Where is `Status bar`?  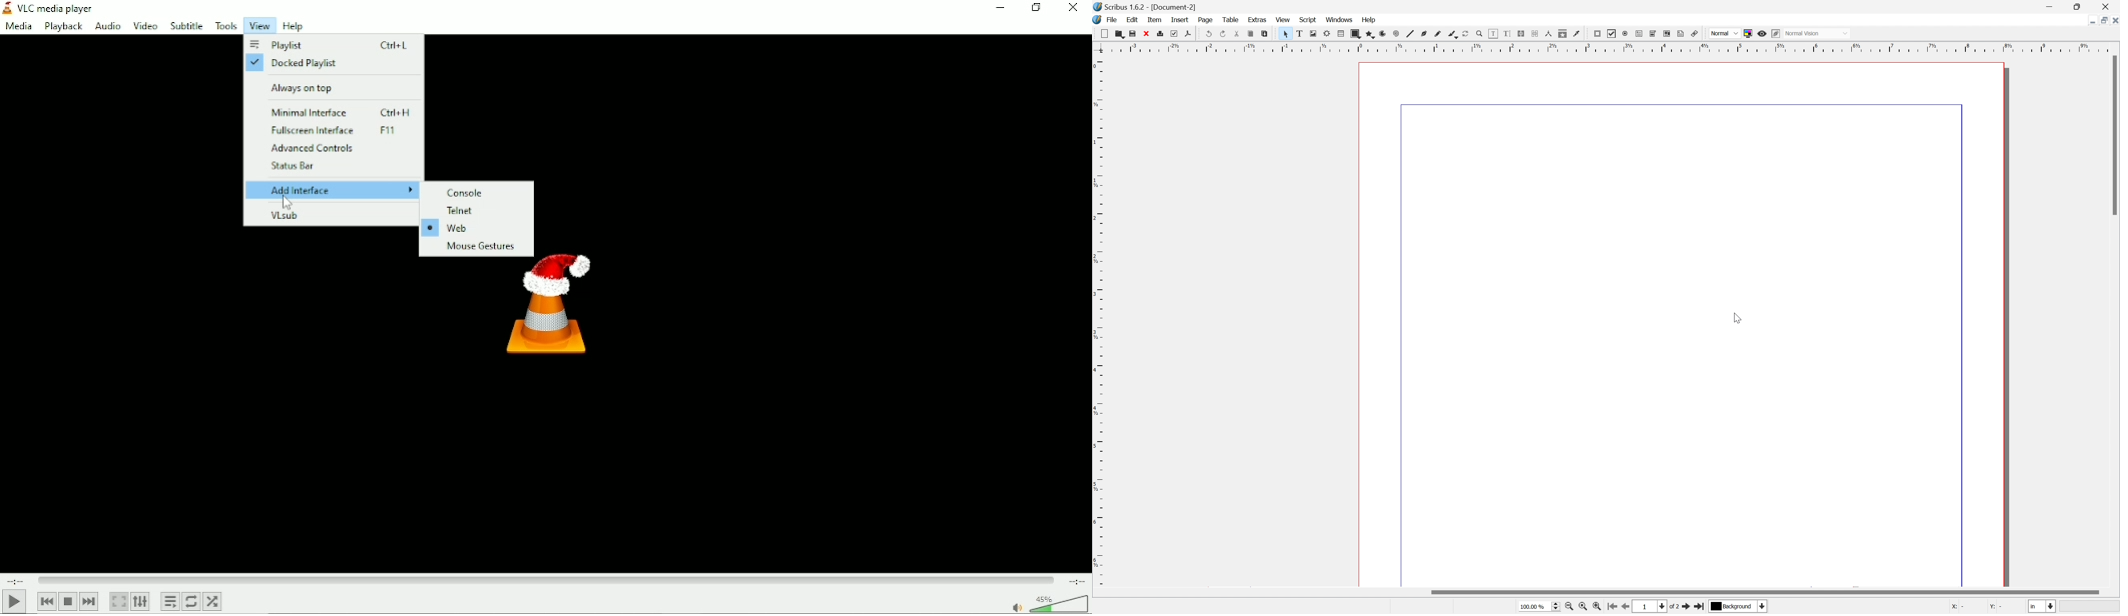 Status bar is located at coordinates (295, 167).